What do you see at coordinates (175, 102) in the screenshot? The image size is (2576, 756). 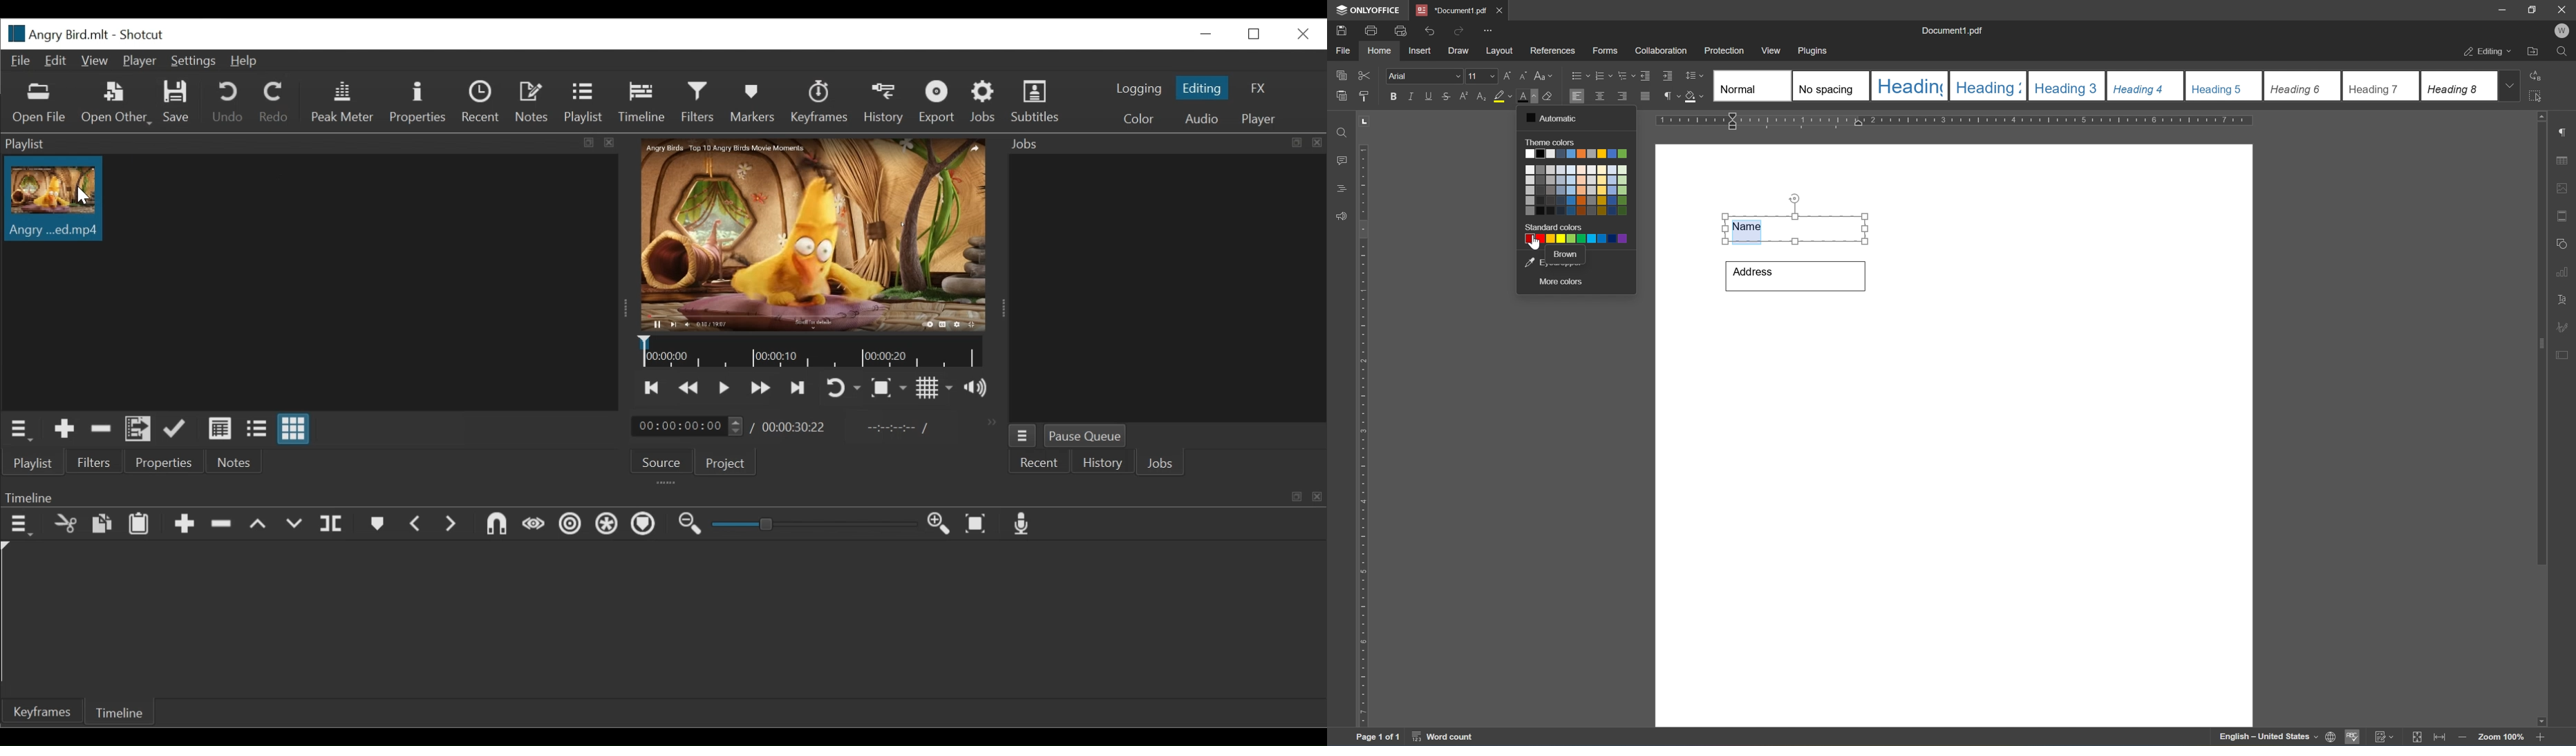 I see `Save` at bounding box center [175, 102].